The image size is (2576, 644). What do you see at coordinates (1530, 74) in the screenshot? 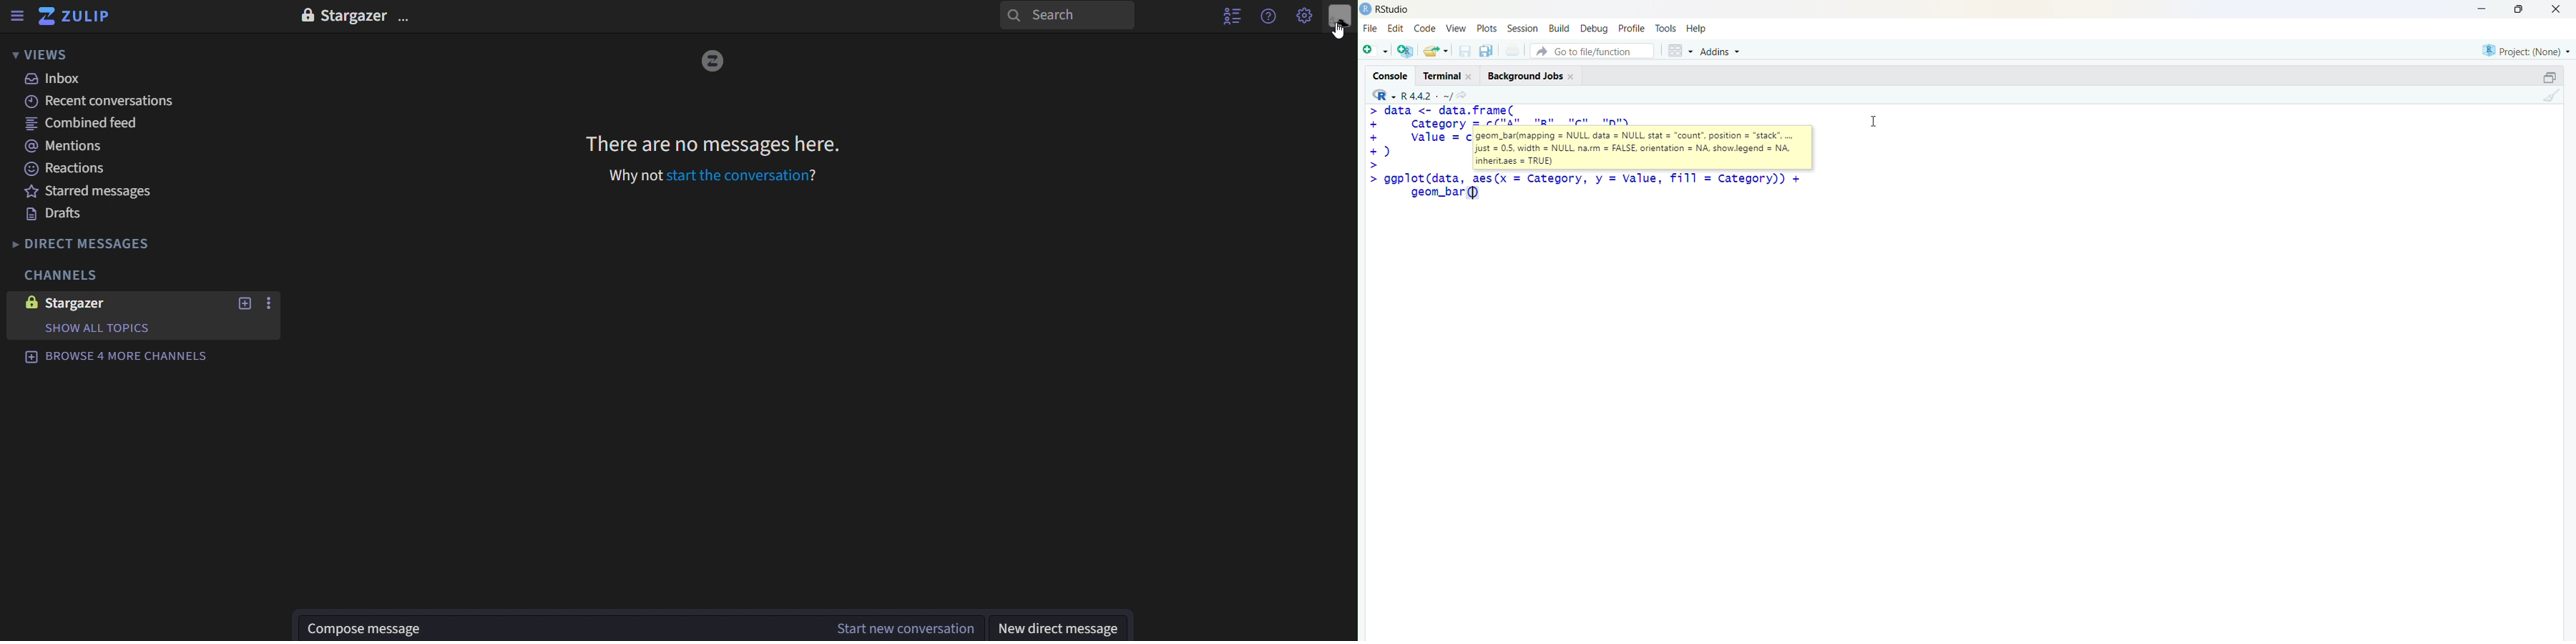
I see `Background Jobs` at bounding box center [1530, 74].